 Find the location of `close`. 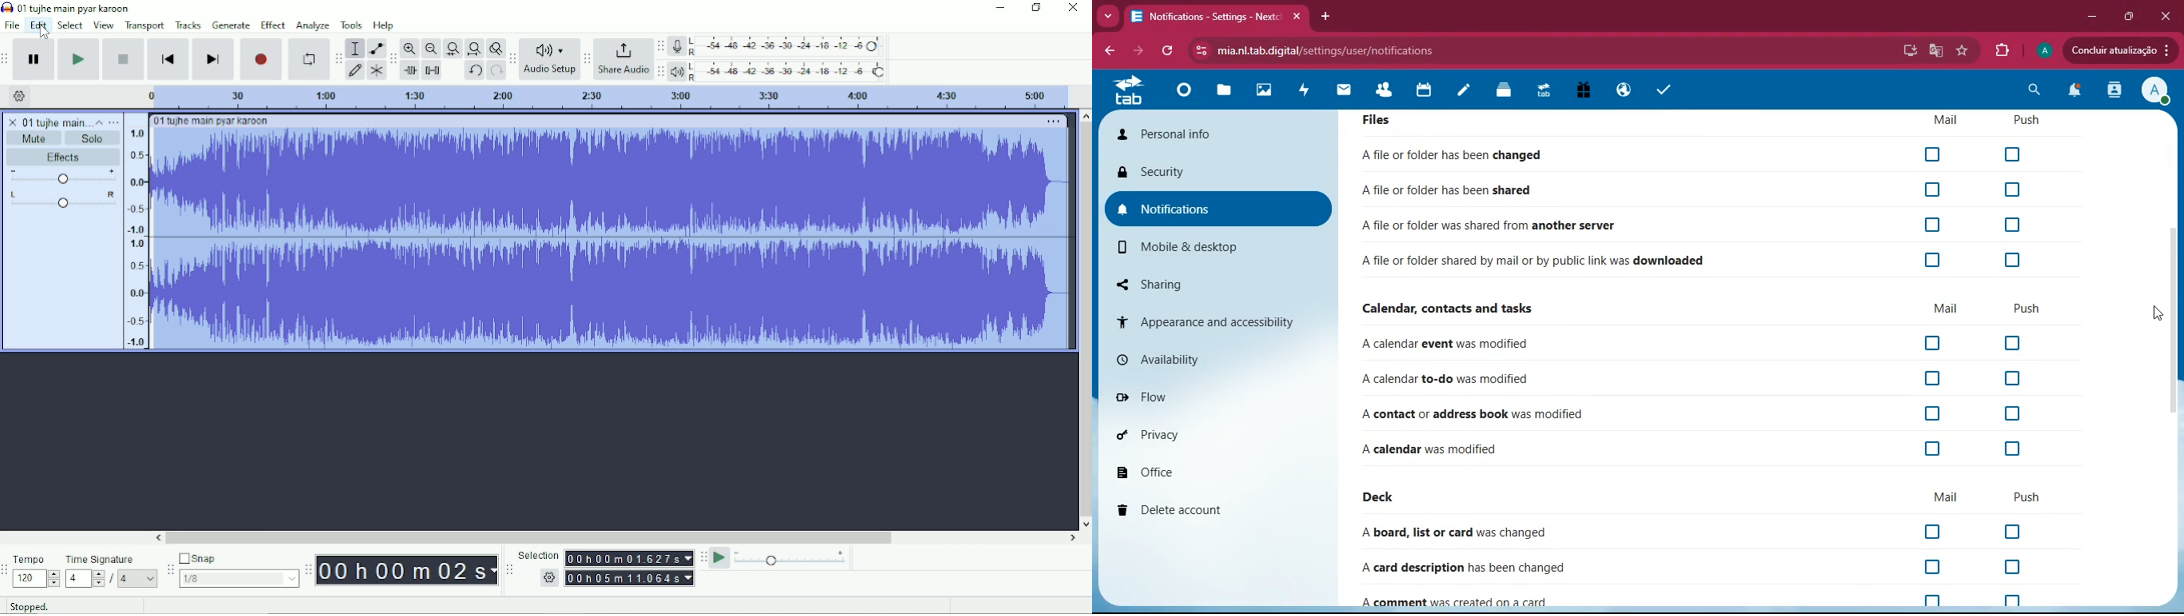

close is located at coordinates (13, 119).